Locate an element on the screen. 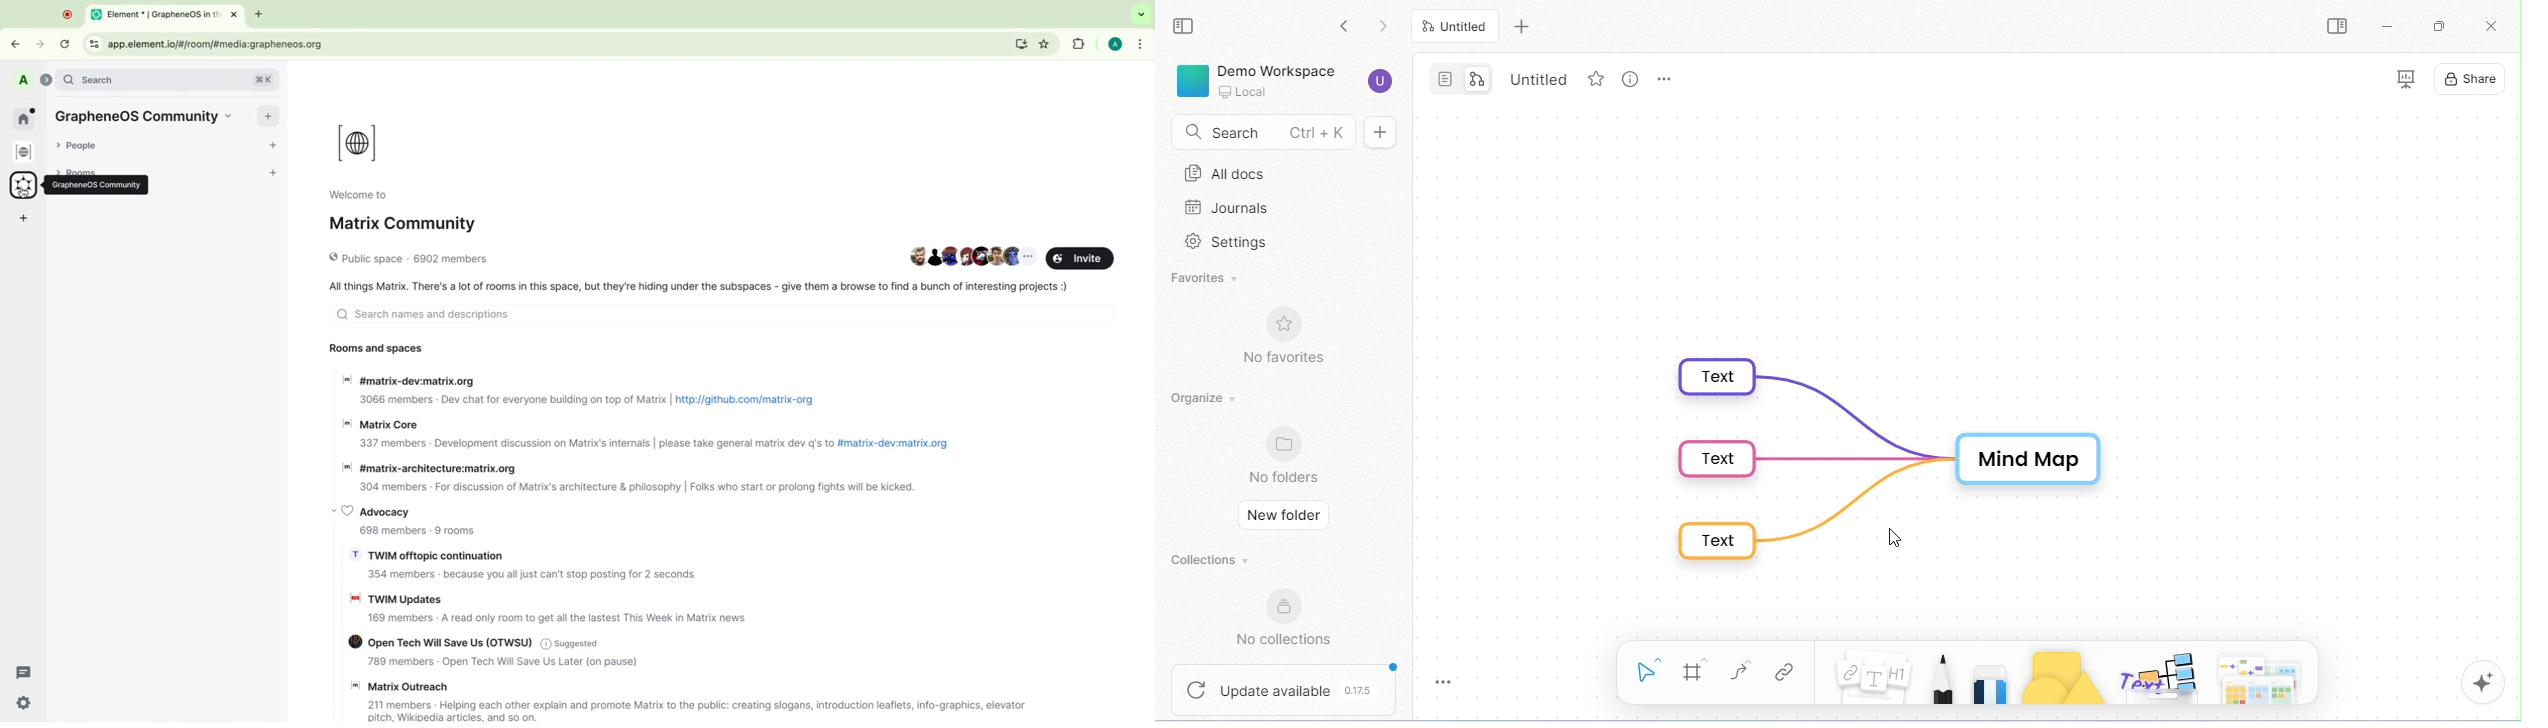 The height and width of the screenshot is (728, 2548). 337 members - development discussion on metrix's internals | please take general matrix dev q's to #matrix-dev:matrix.org is located at coordinates (653, 443).